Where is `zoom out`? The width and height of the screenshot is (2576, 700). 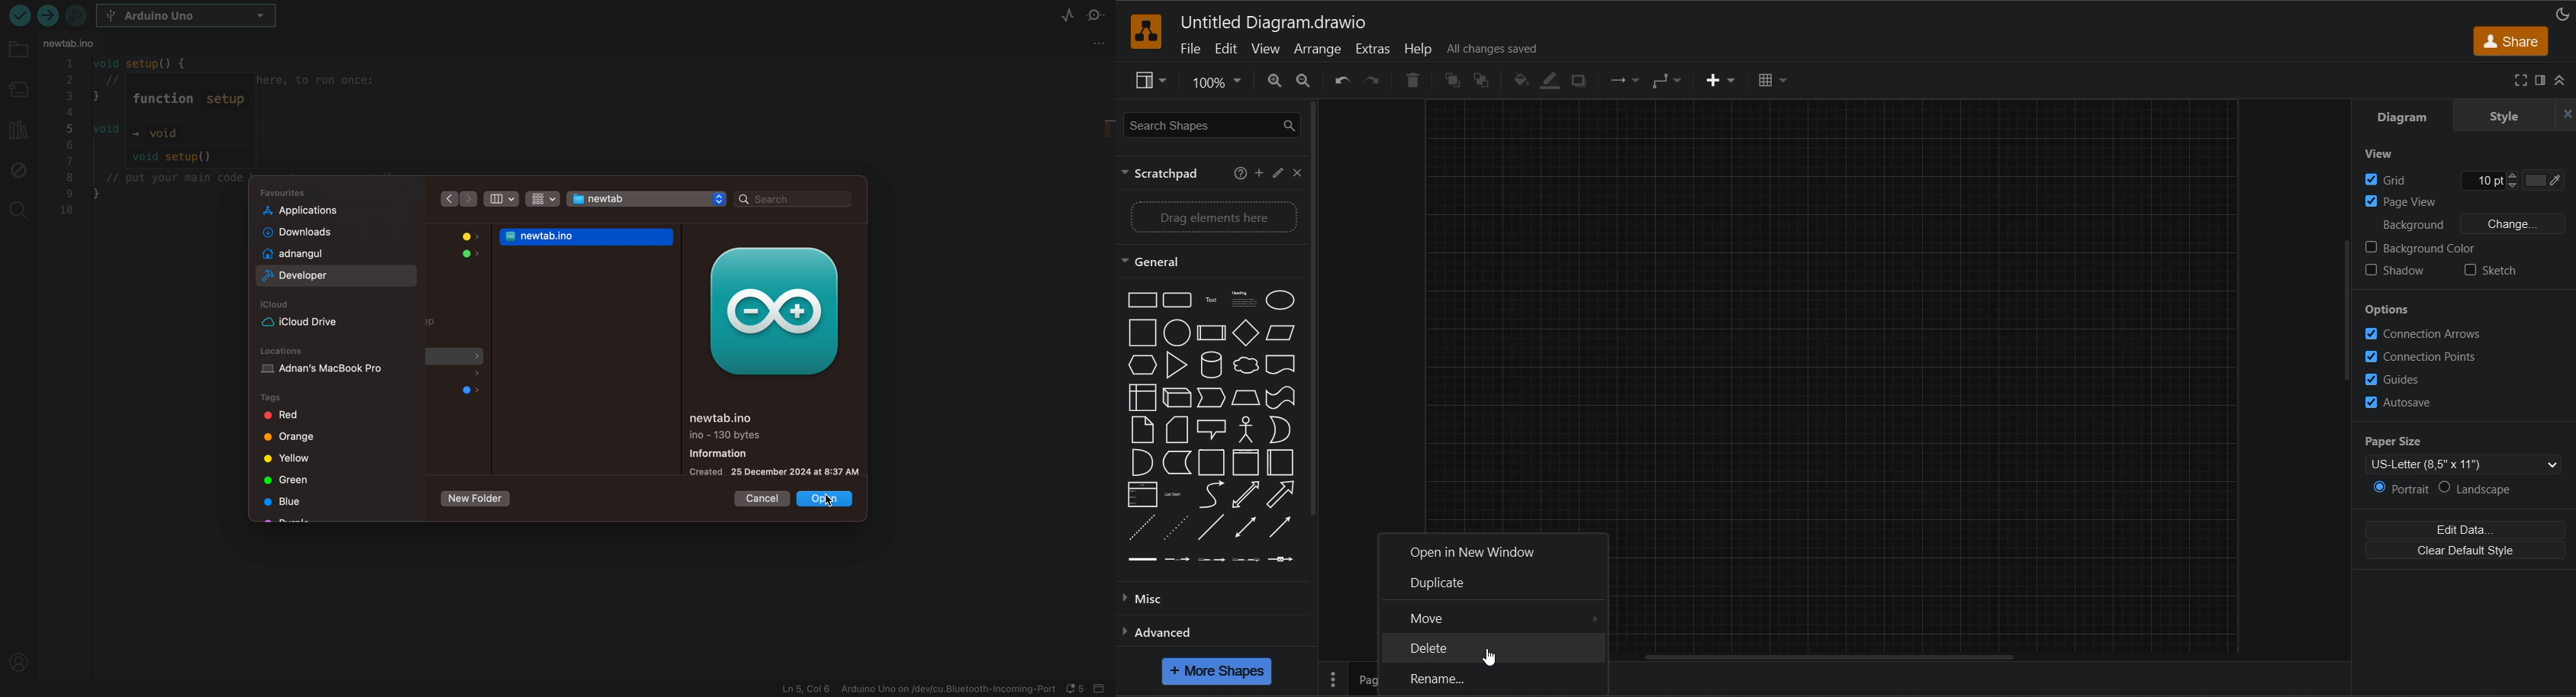
zoom out is located at coordinates (1302, 81).